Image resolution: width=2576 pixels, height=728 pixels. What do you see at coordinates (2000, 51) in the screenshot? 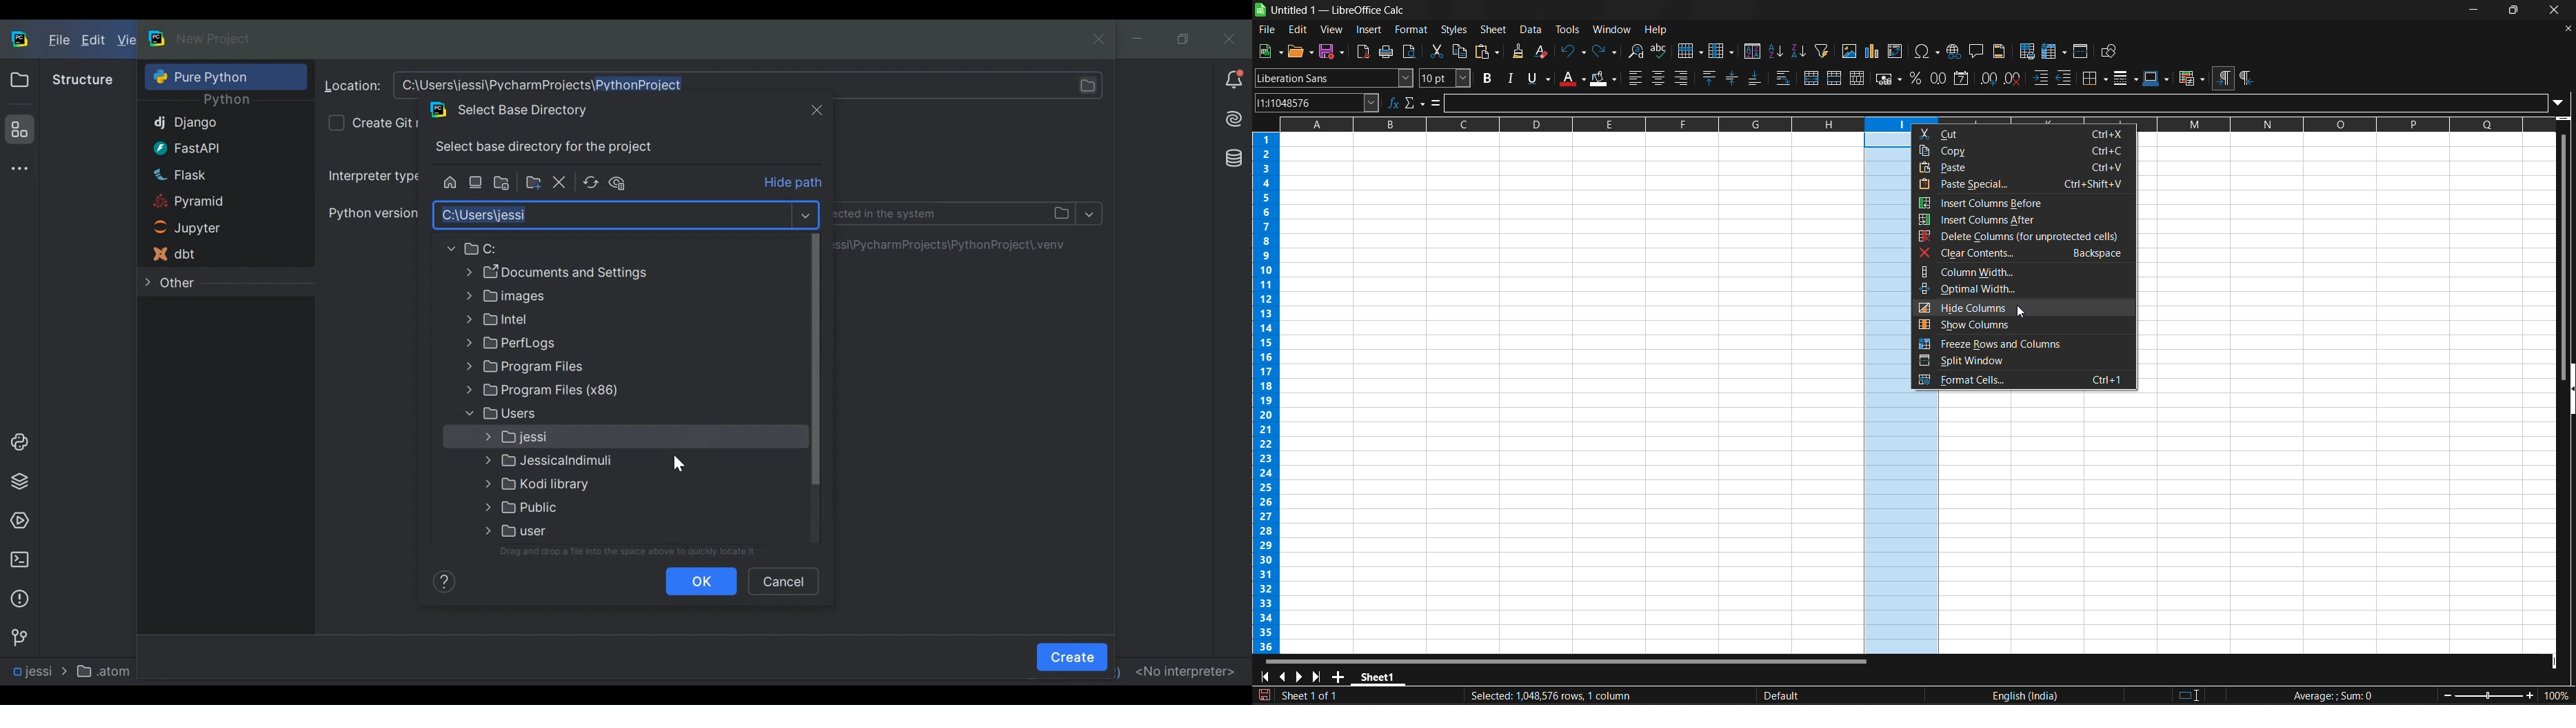
I see `headers and footers` at bounding box center [2000, 51].